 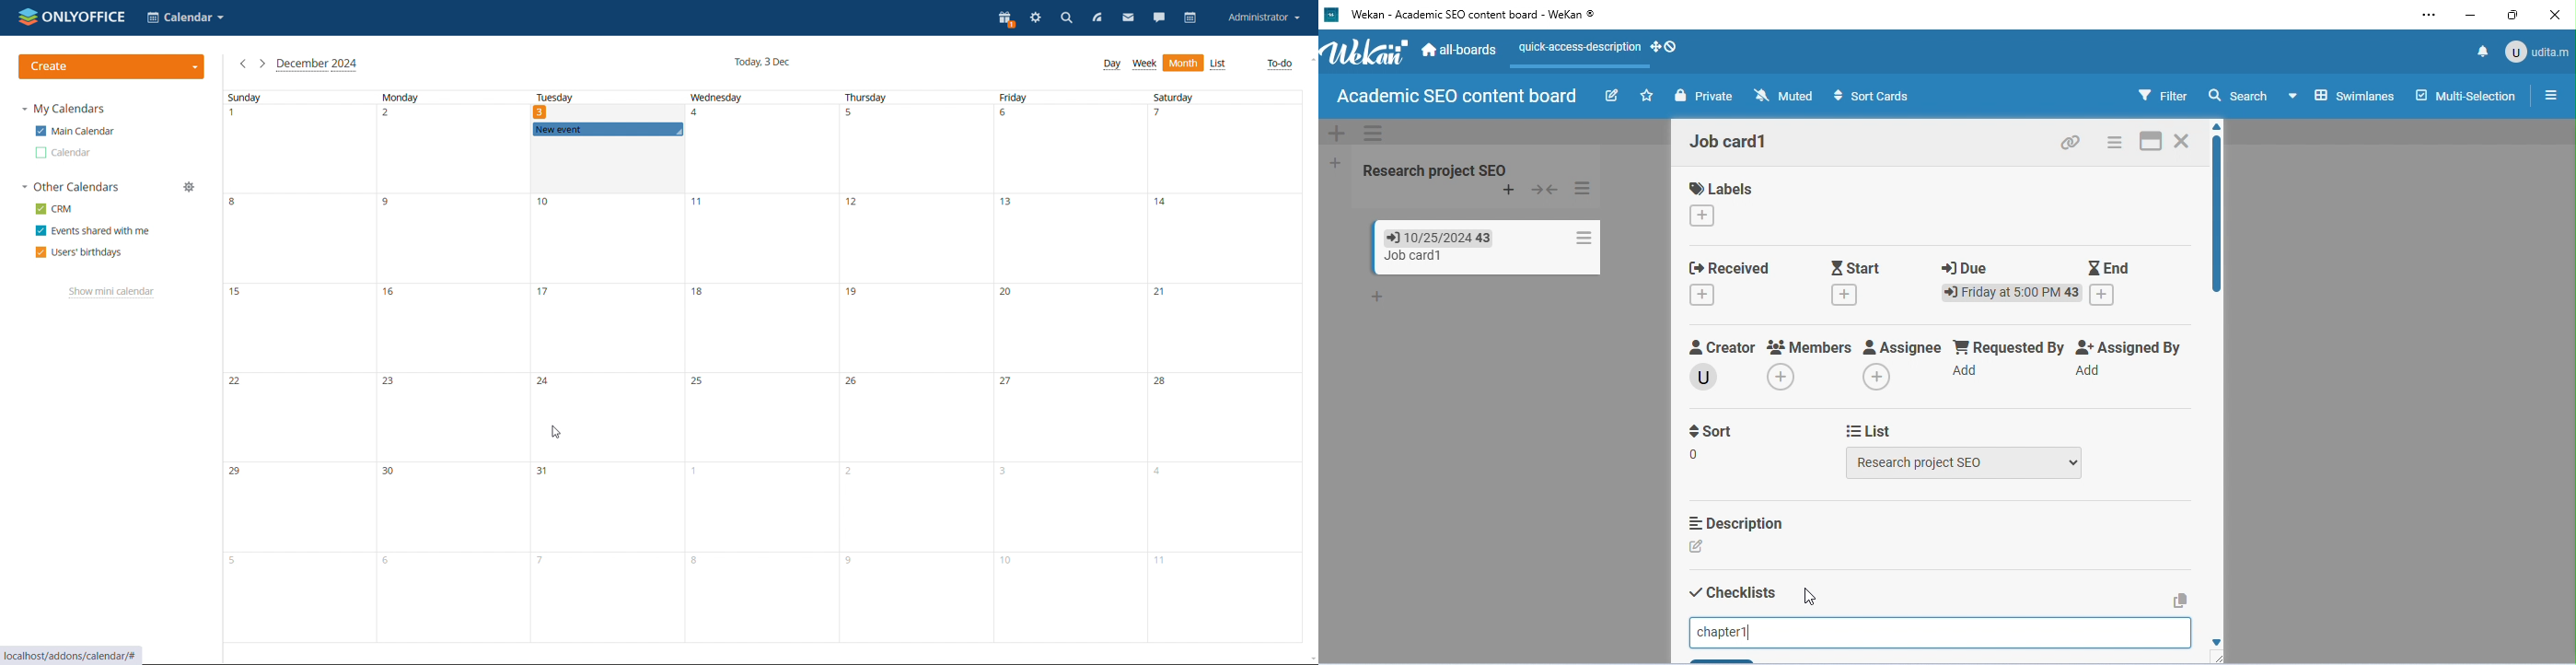 What do you see at coordinates (1967, 268) in the screenshot?
I see `due` at bounding box center [1967, 268].